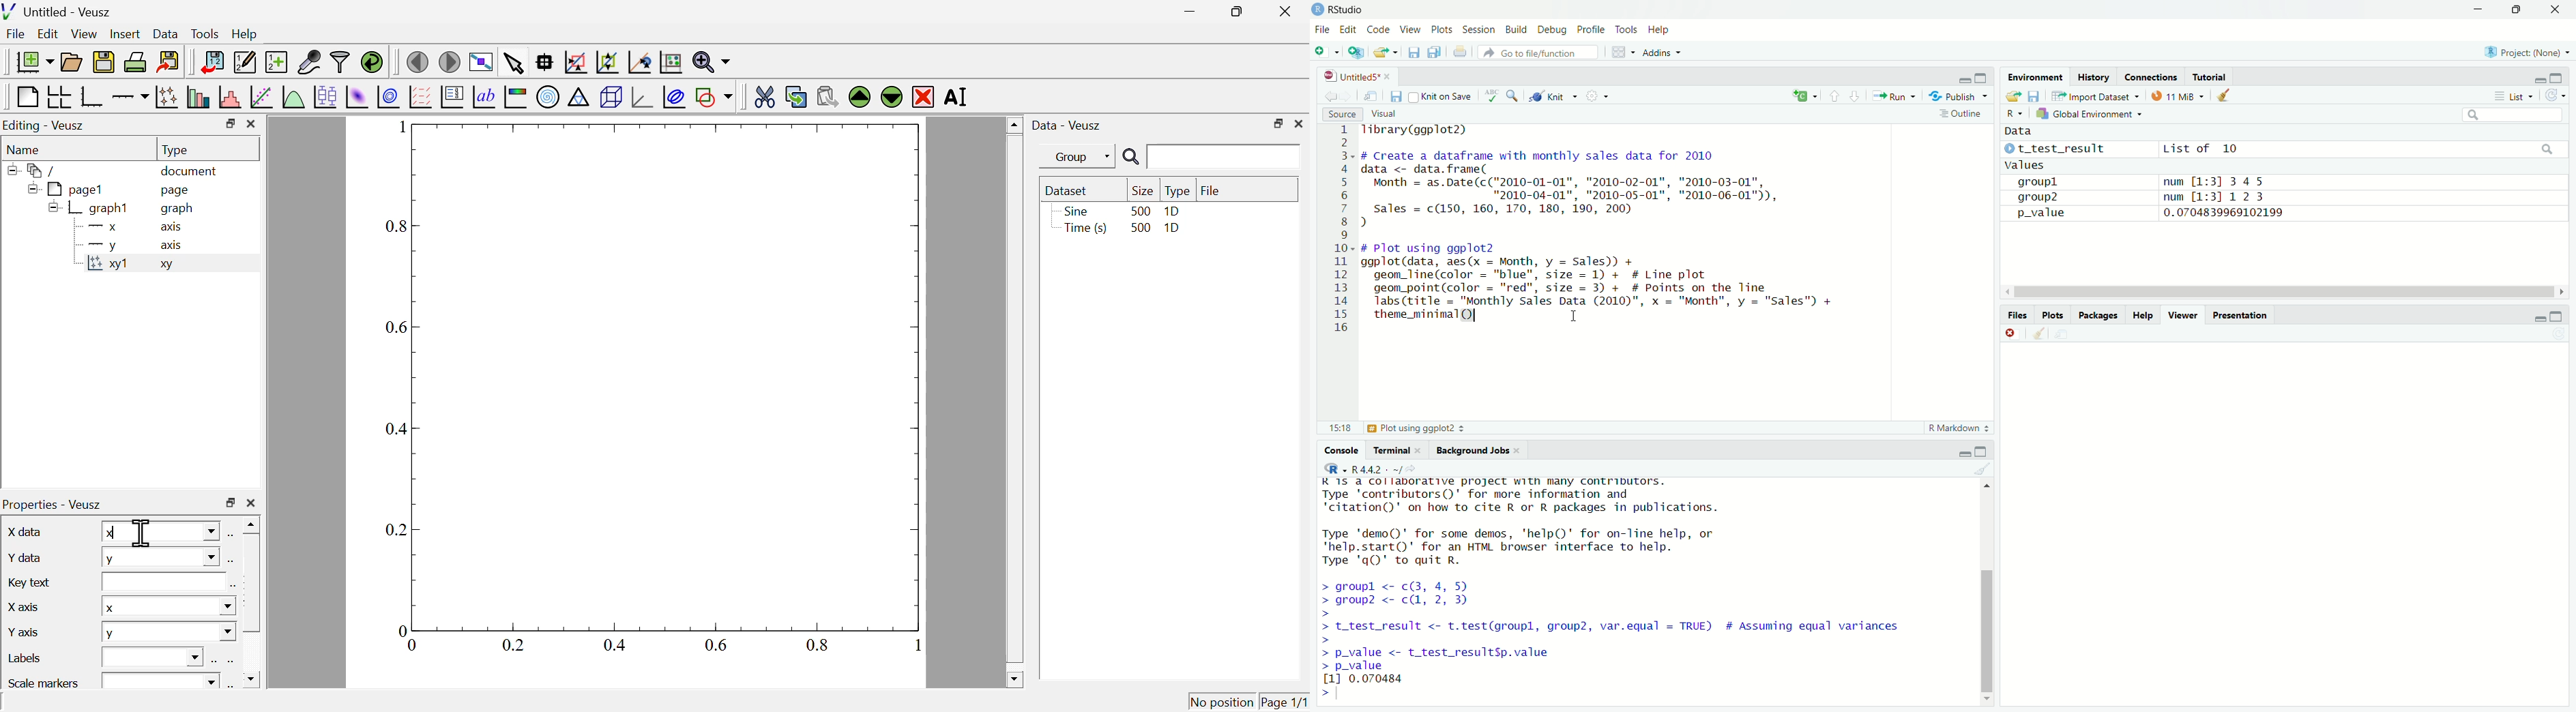 The image size is (2576, 728). I want to click on Presentation, so click(2241, 314).